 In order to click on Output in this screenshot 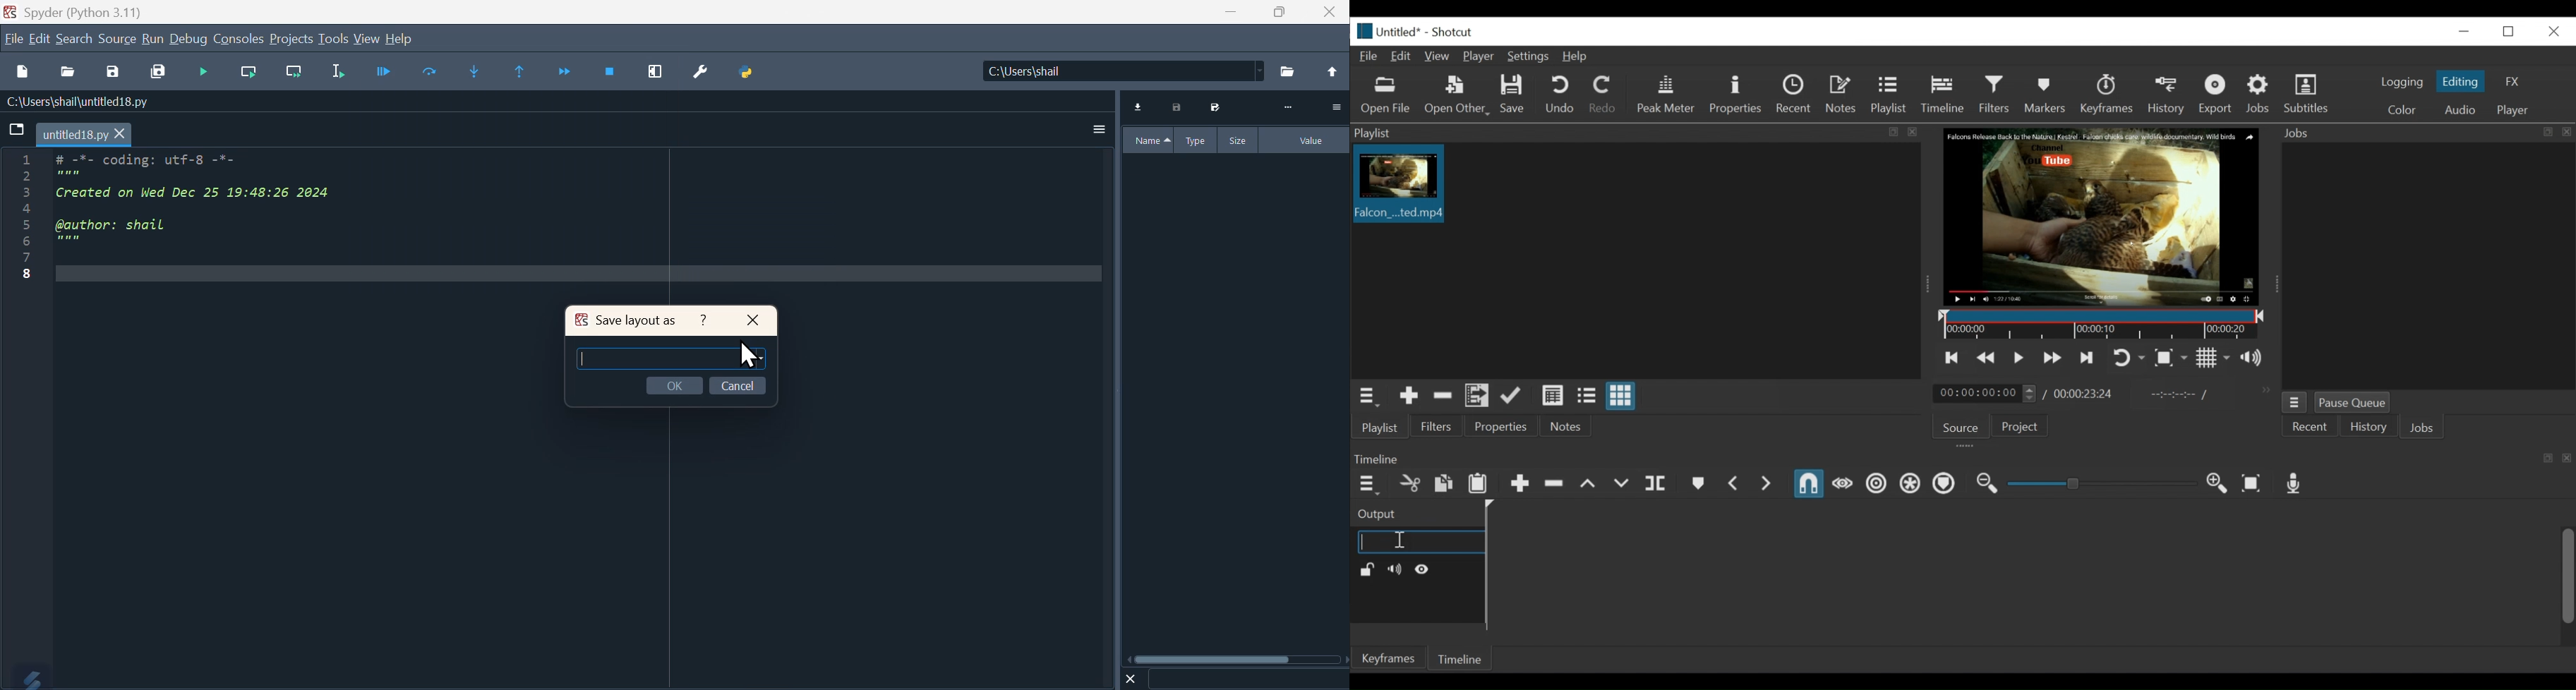, I will do `click(1409, 514)`.